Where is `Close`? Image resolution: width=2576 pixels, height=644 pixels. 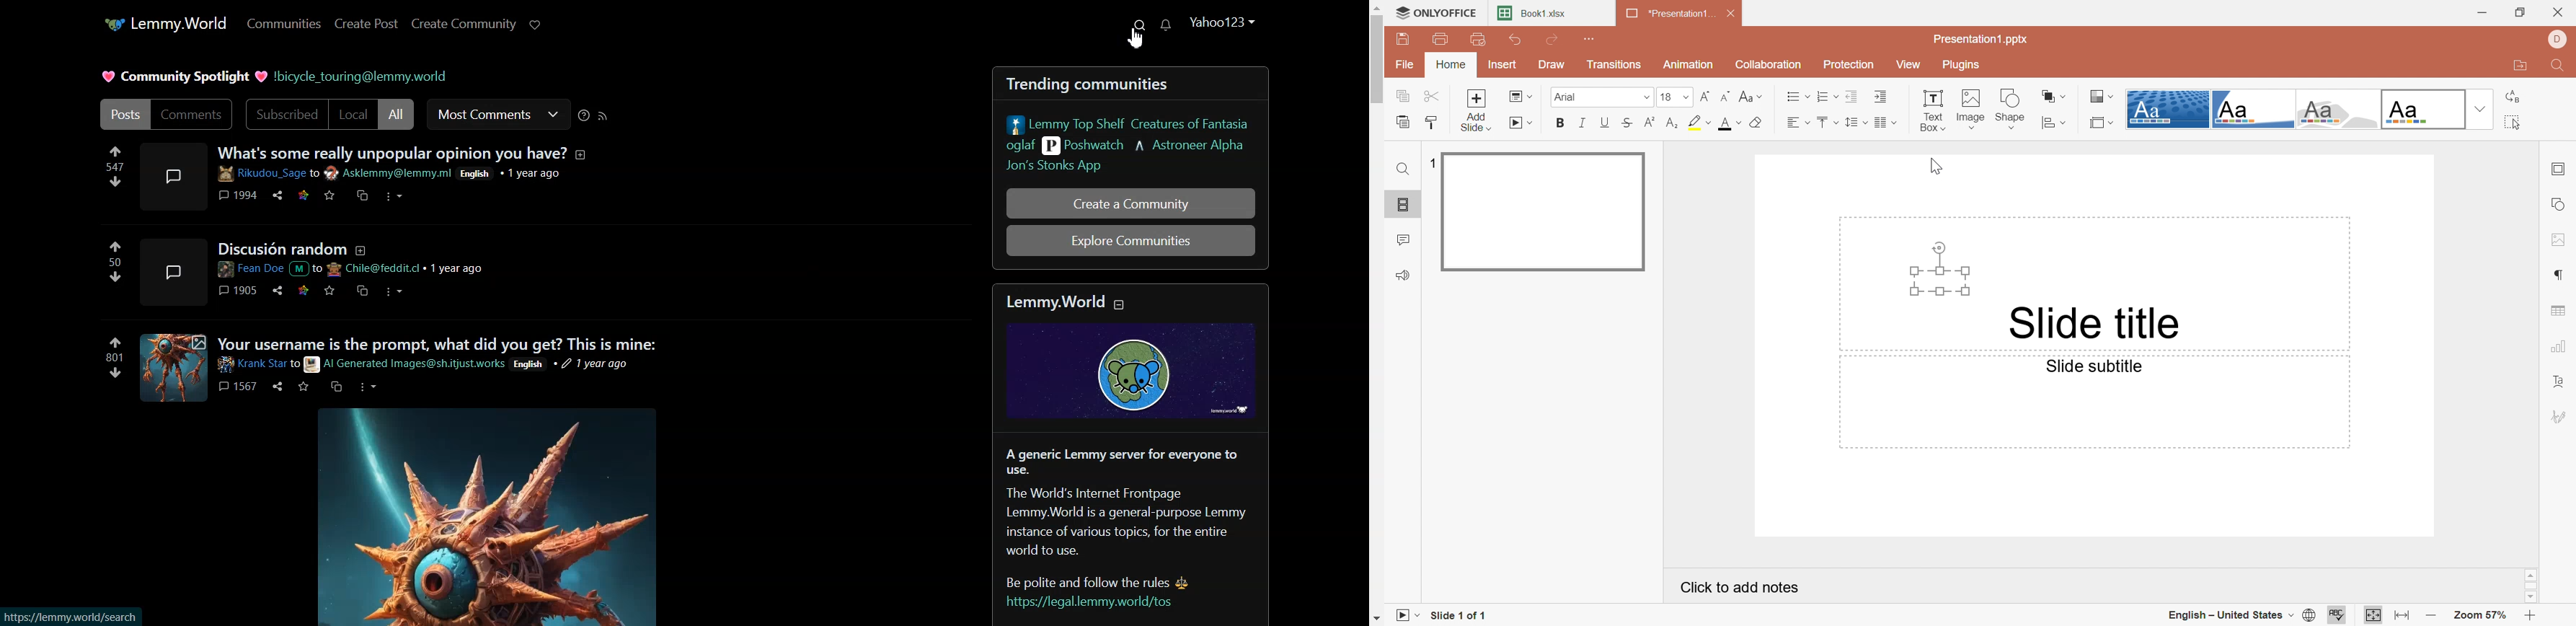 Close is located at coordinates (2561, 9).